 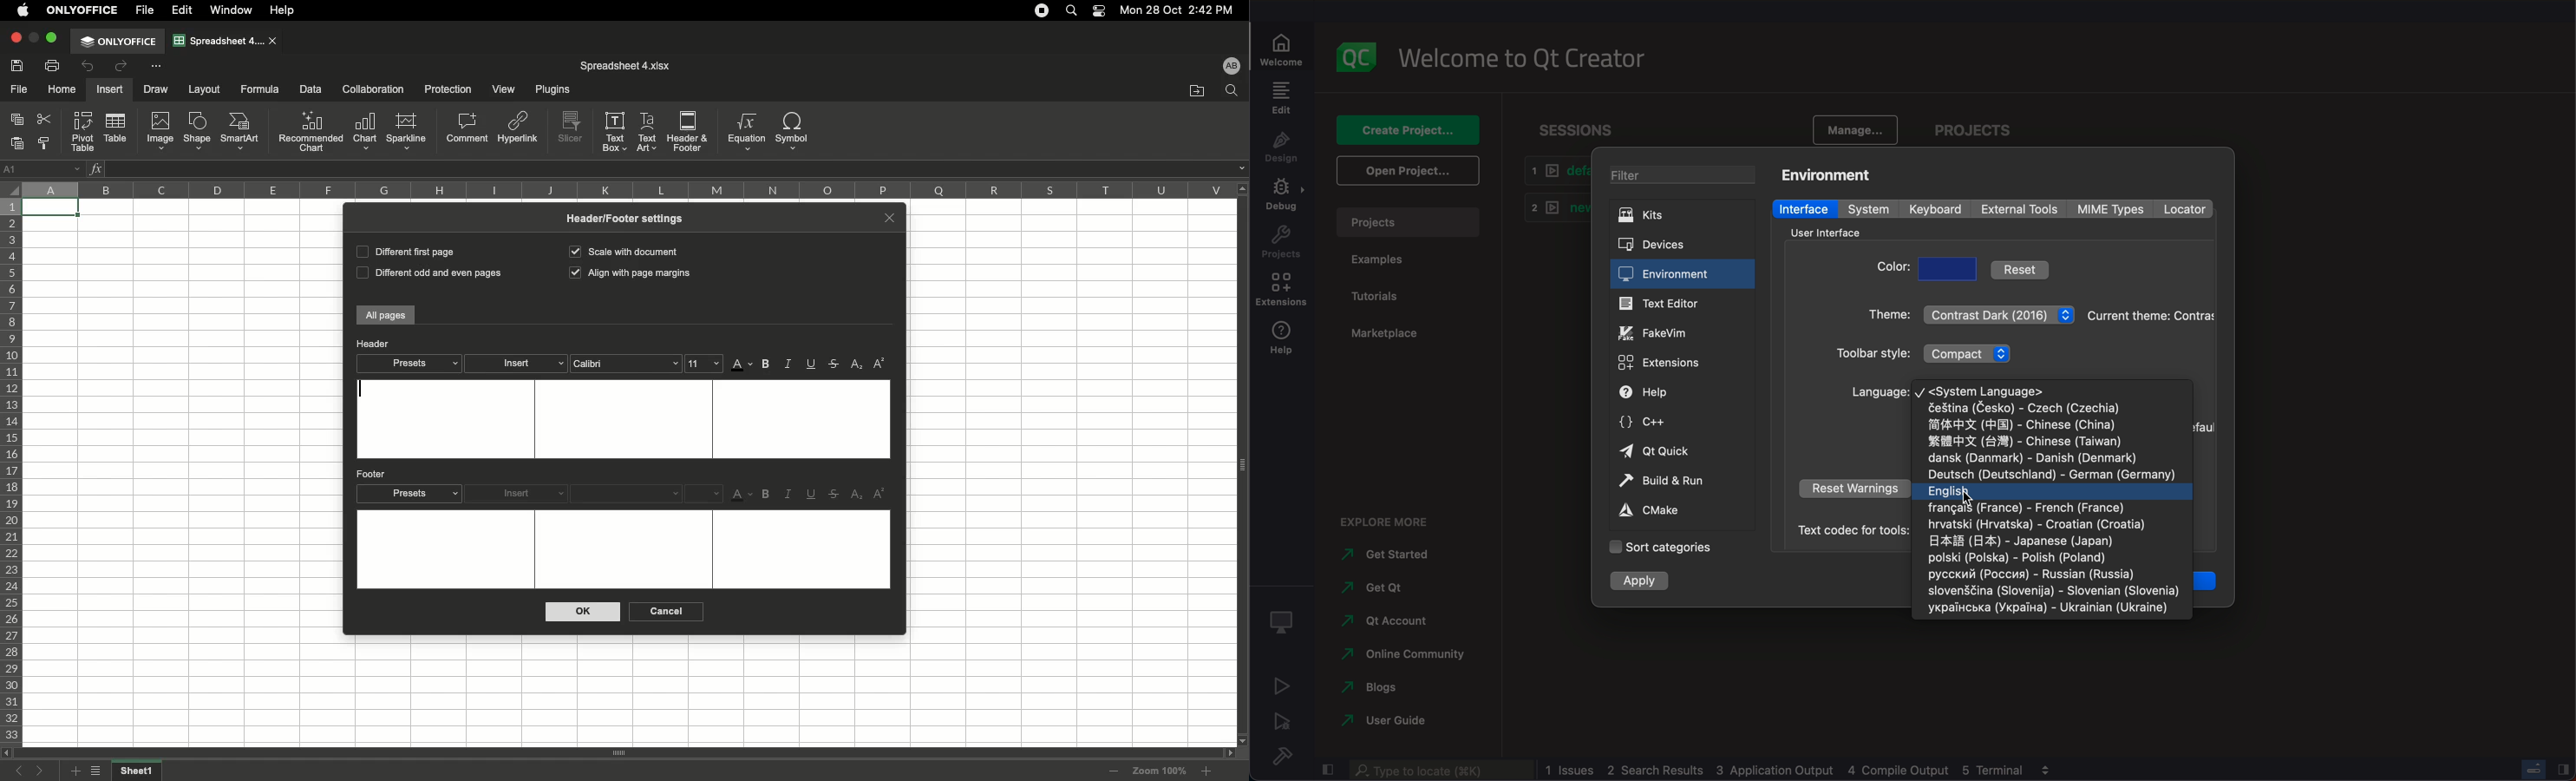 I want to click on Paste, so click(x=19, y=143).